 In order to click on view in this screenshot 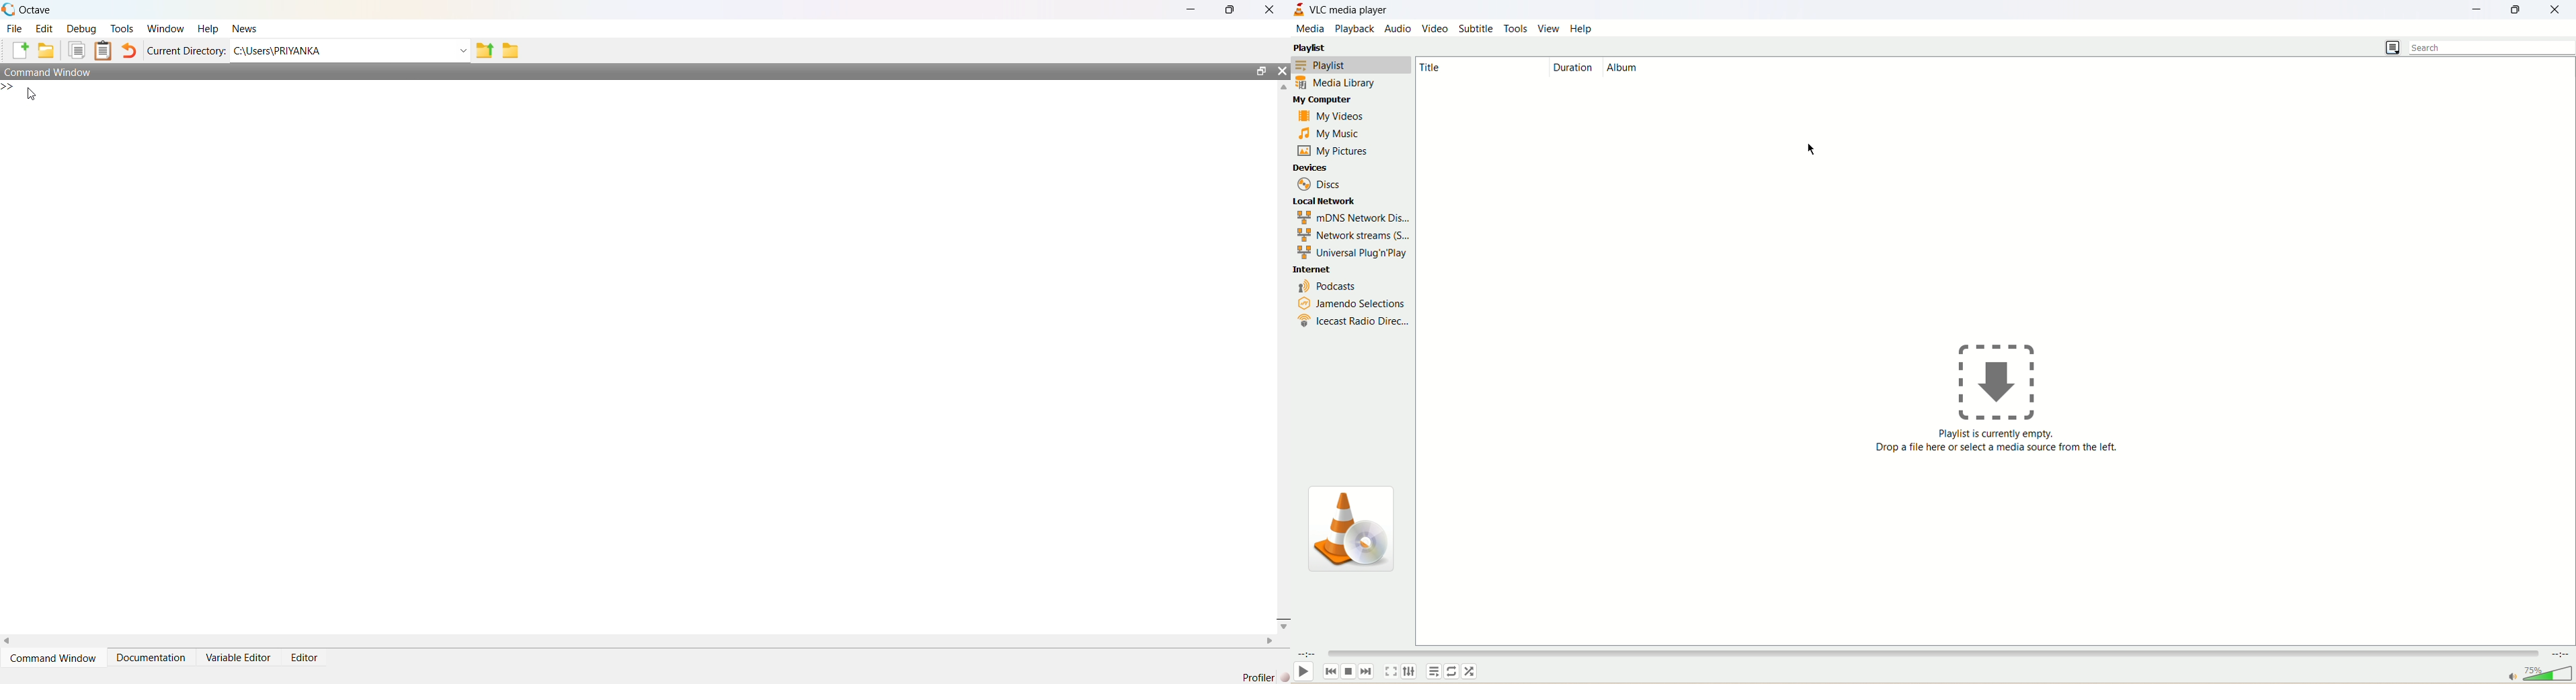, I will do `click(1546, 29)`.